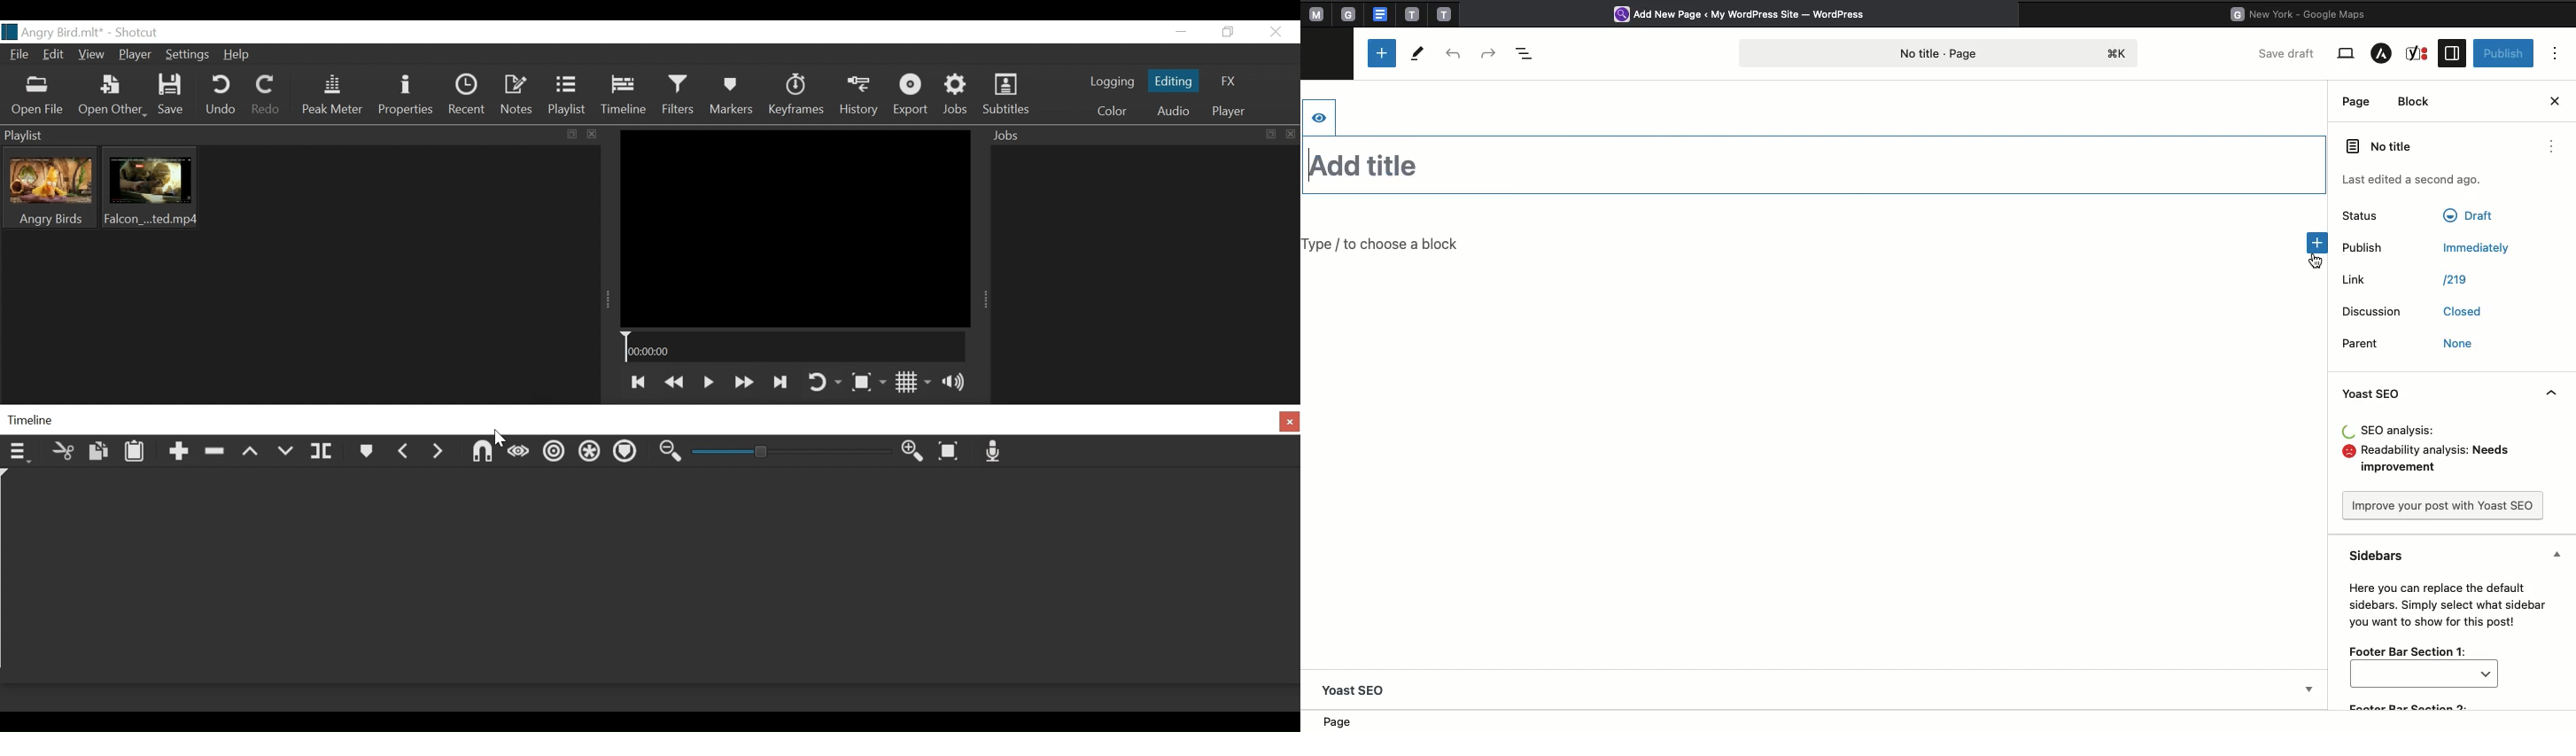  Describe the element at coordinates (516, 97) in the screenshot. I see `Notes` at that location.